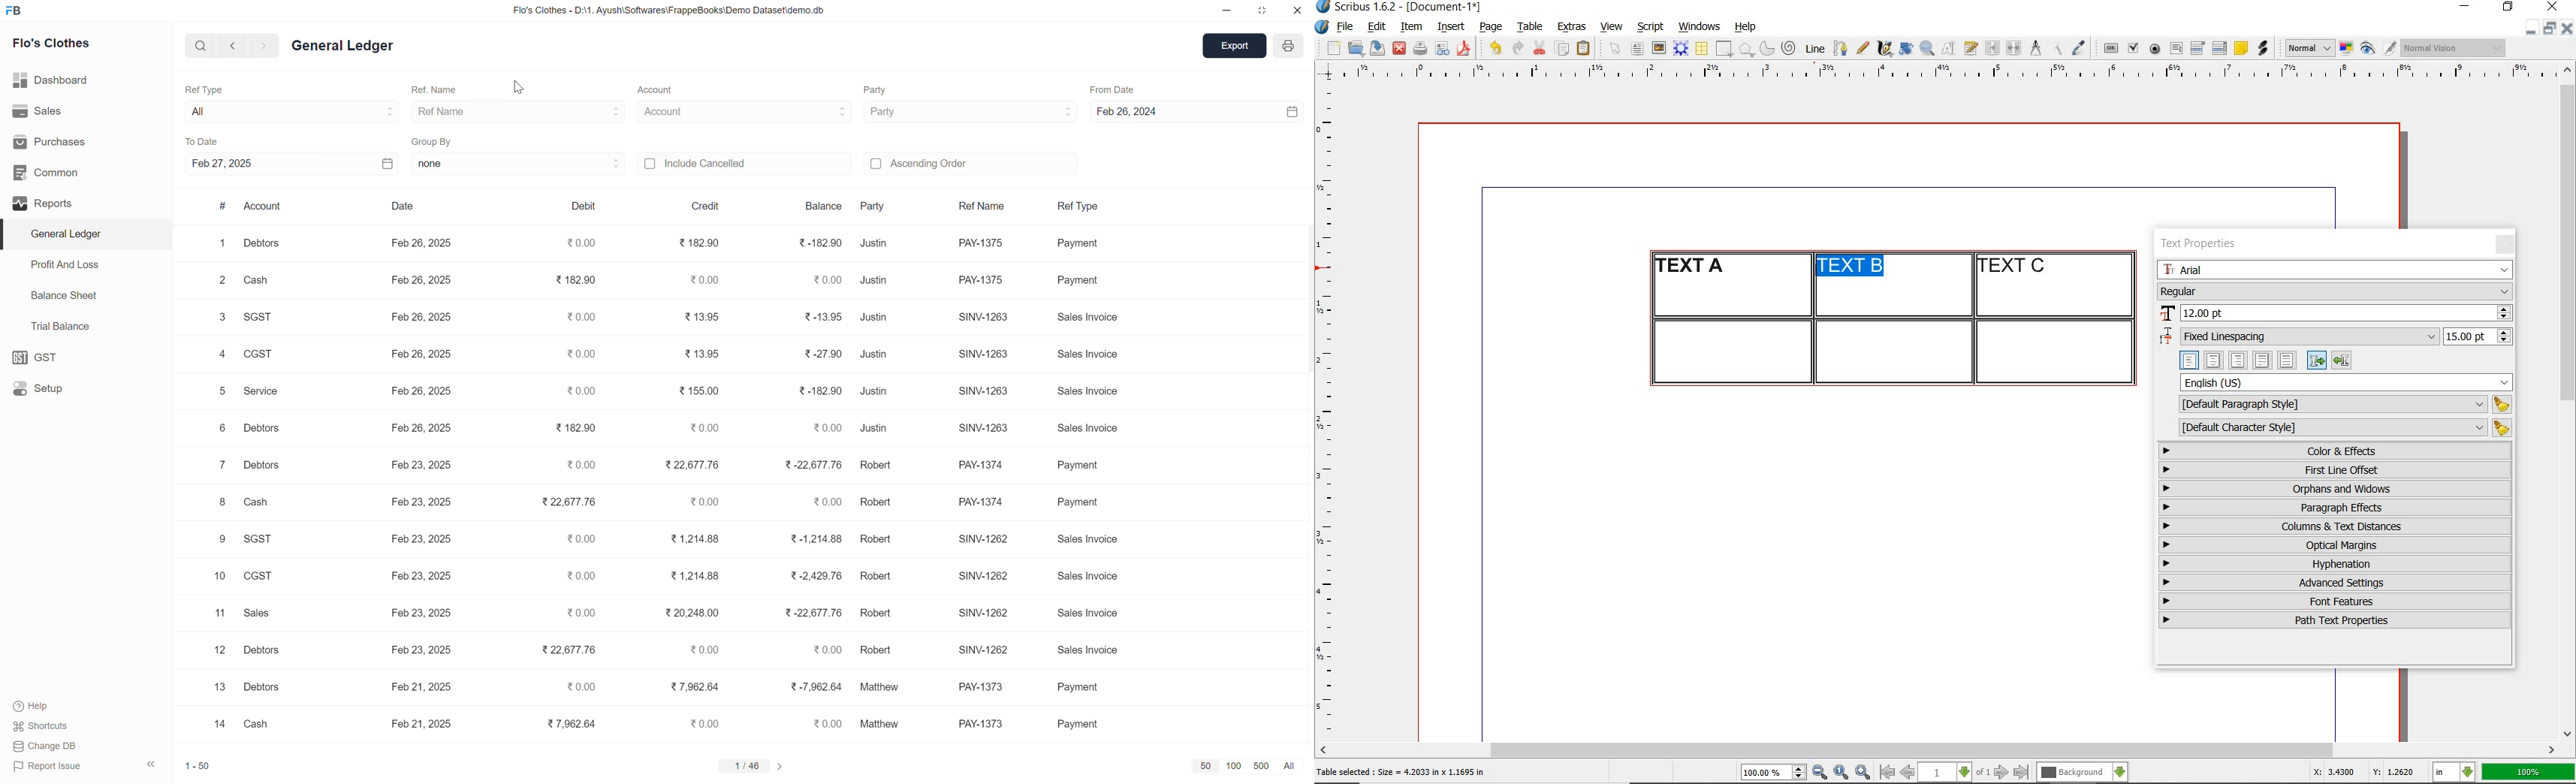  Describe the element at coordinates (2335, 270) in the screenshot. I see `font family` at that location.